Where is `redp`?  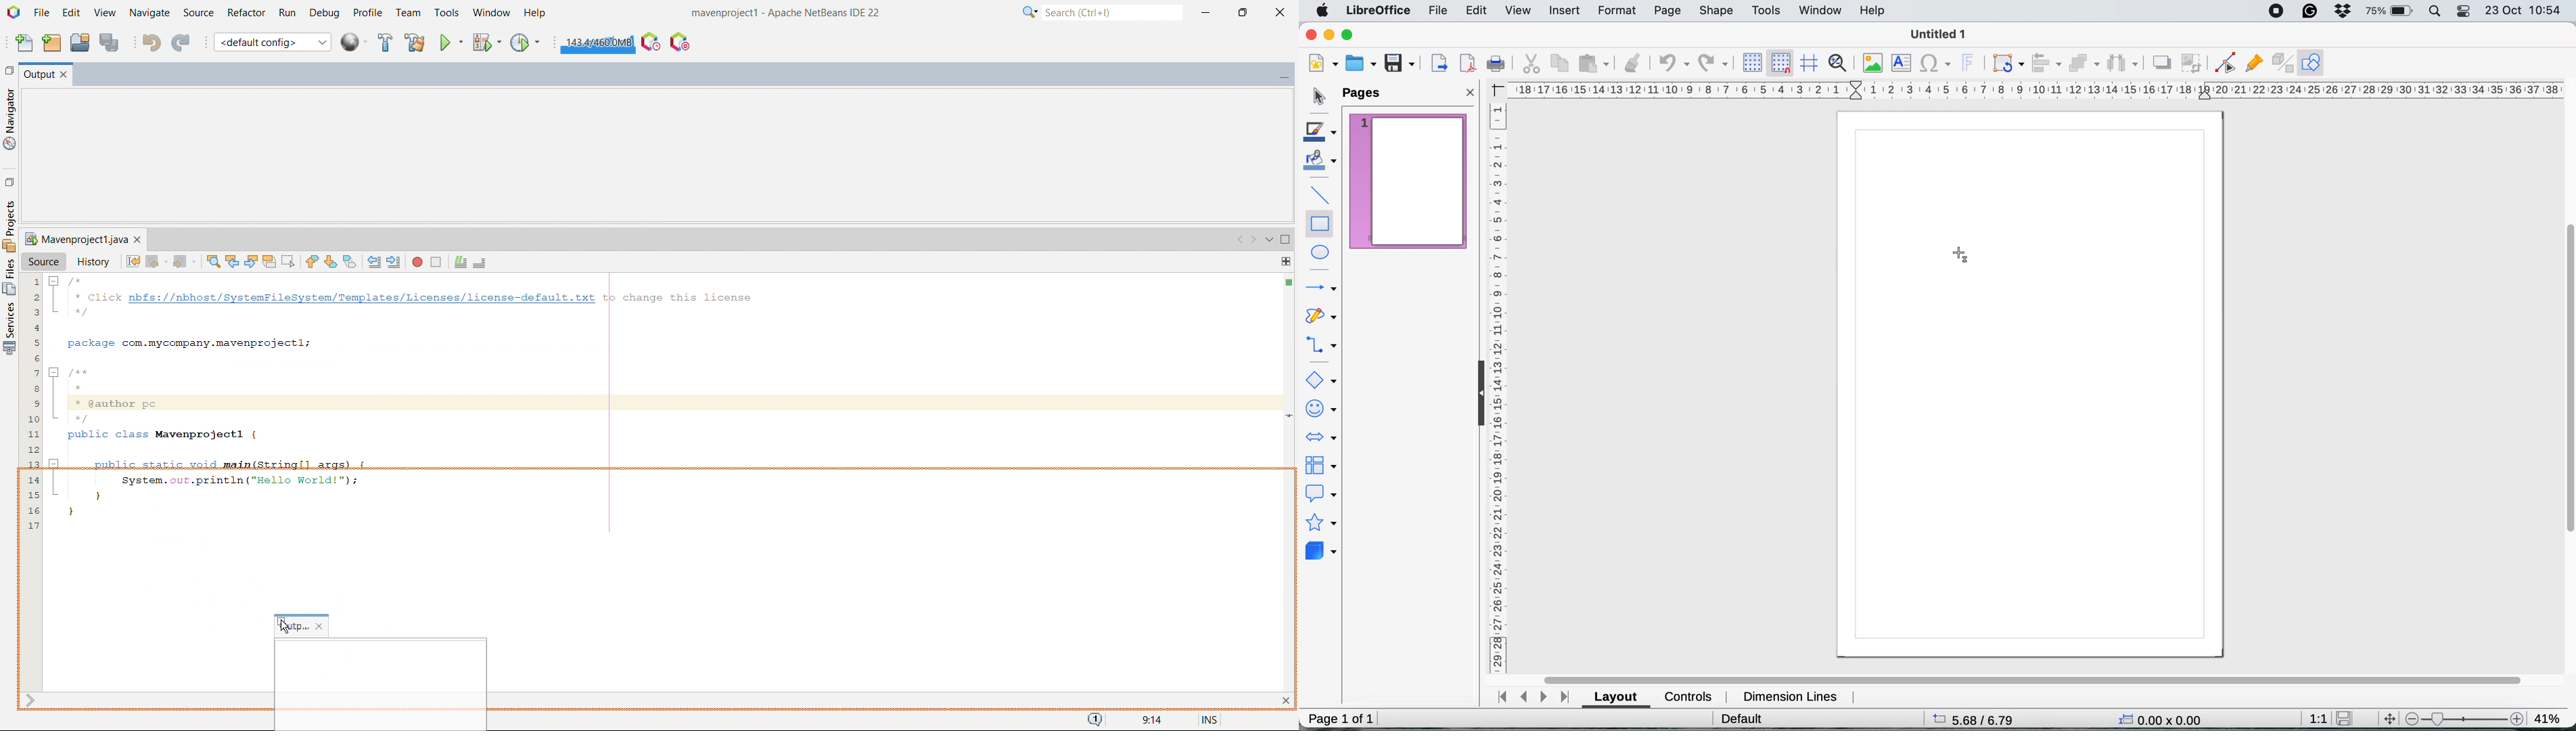 redp is located at coordinates (1710, 64).